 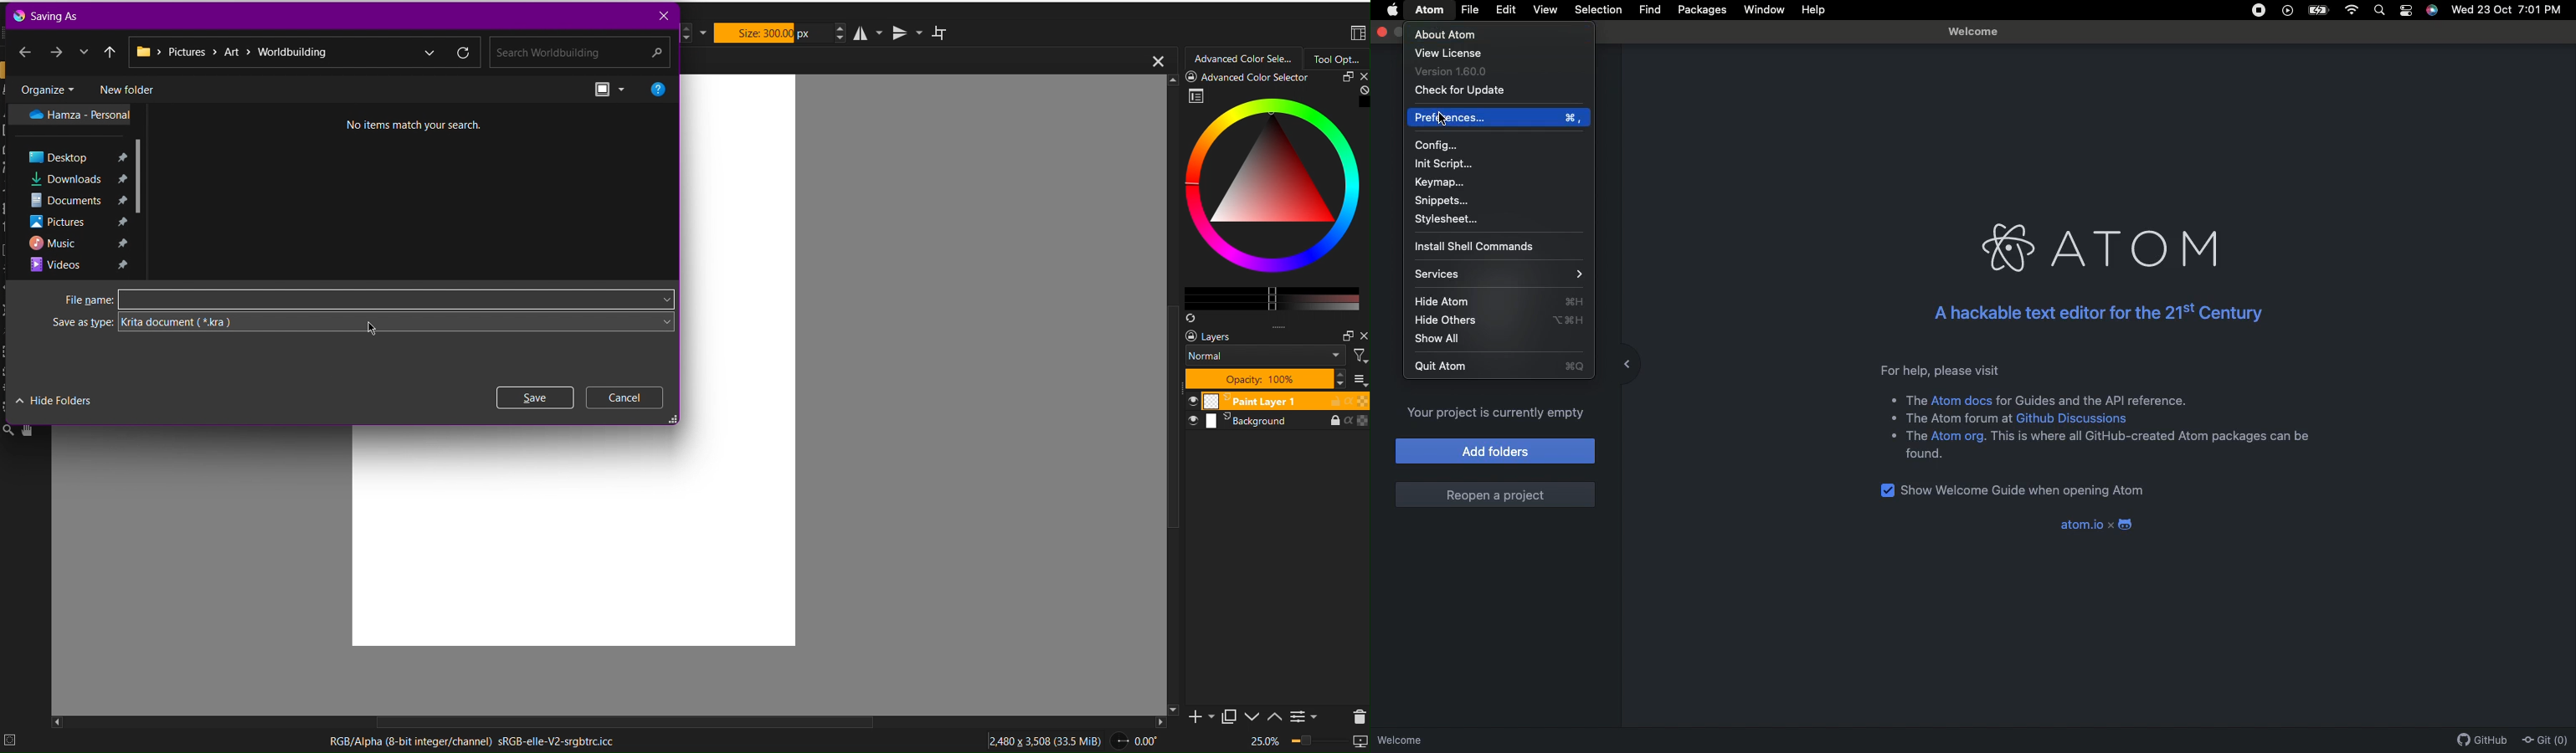 What do you see at coordinates (612, 89) in the screenshot?
I see `View` at bounding box center [612, 89].